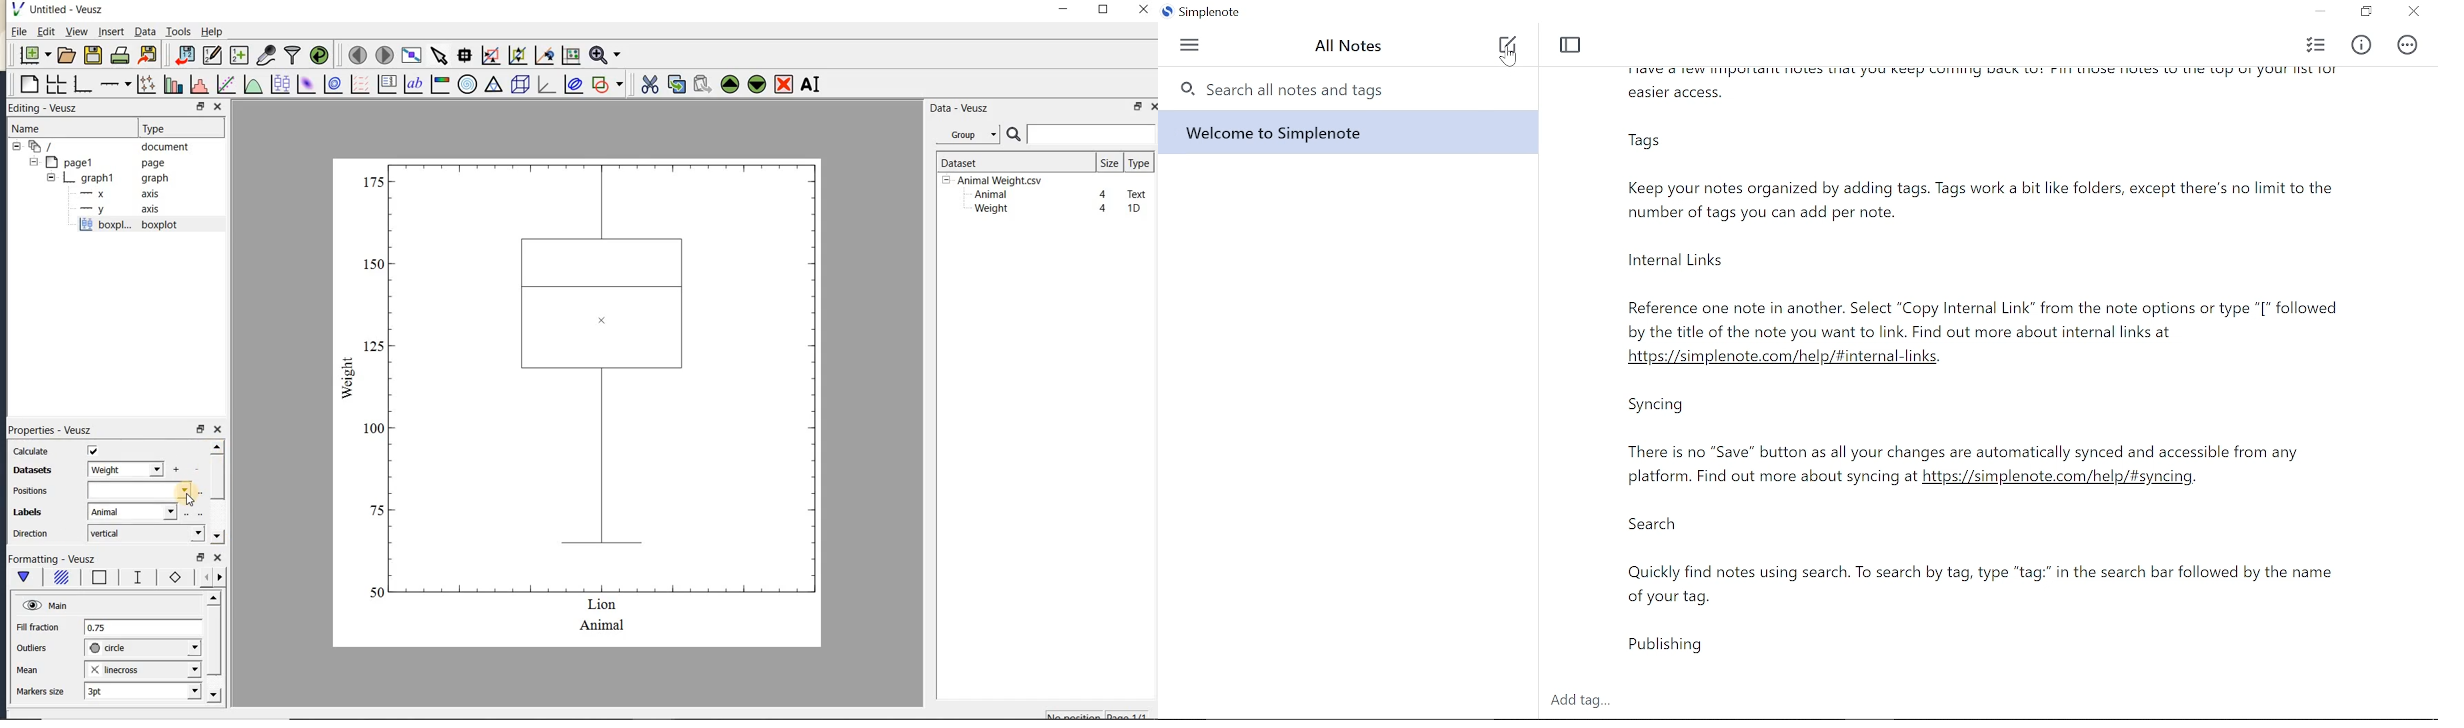 The image size is (2464, 728). I want to click on move the selected widget up, so click(730, 85).